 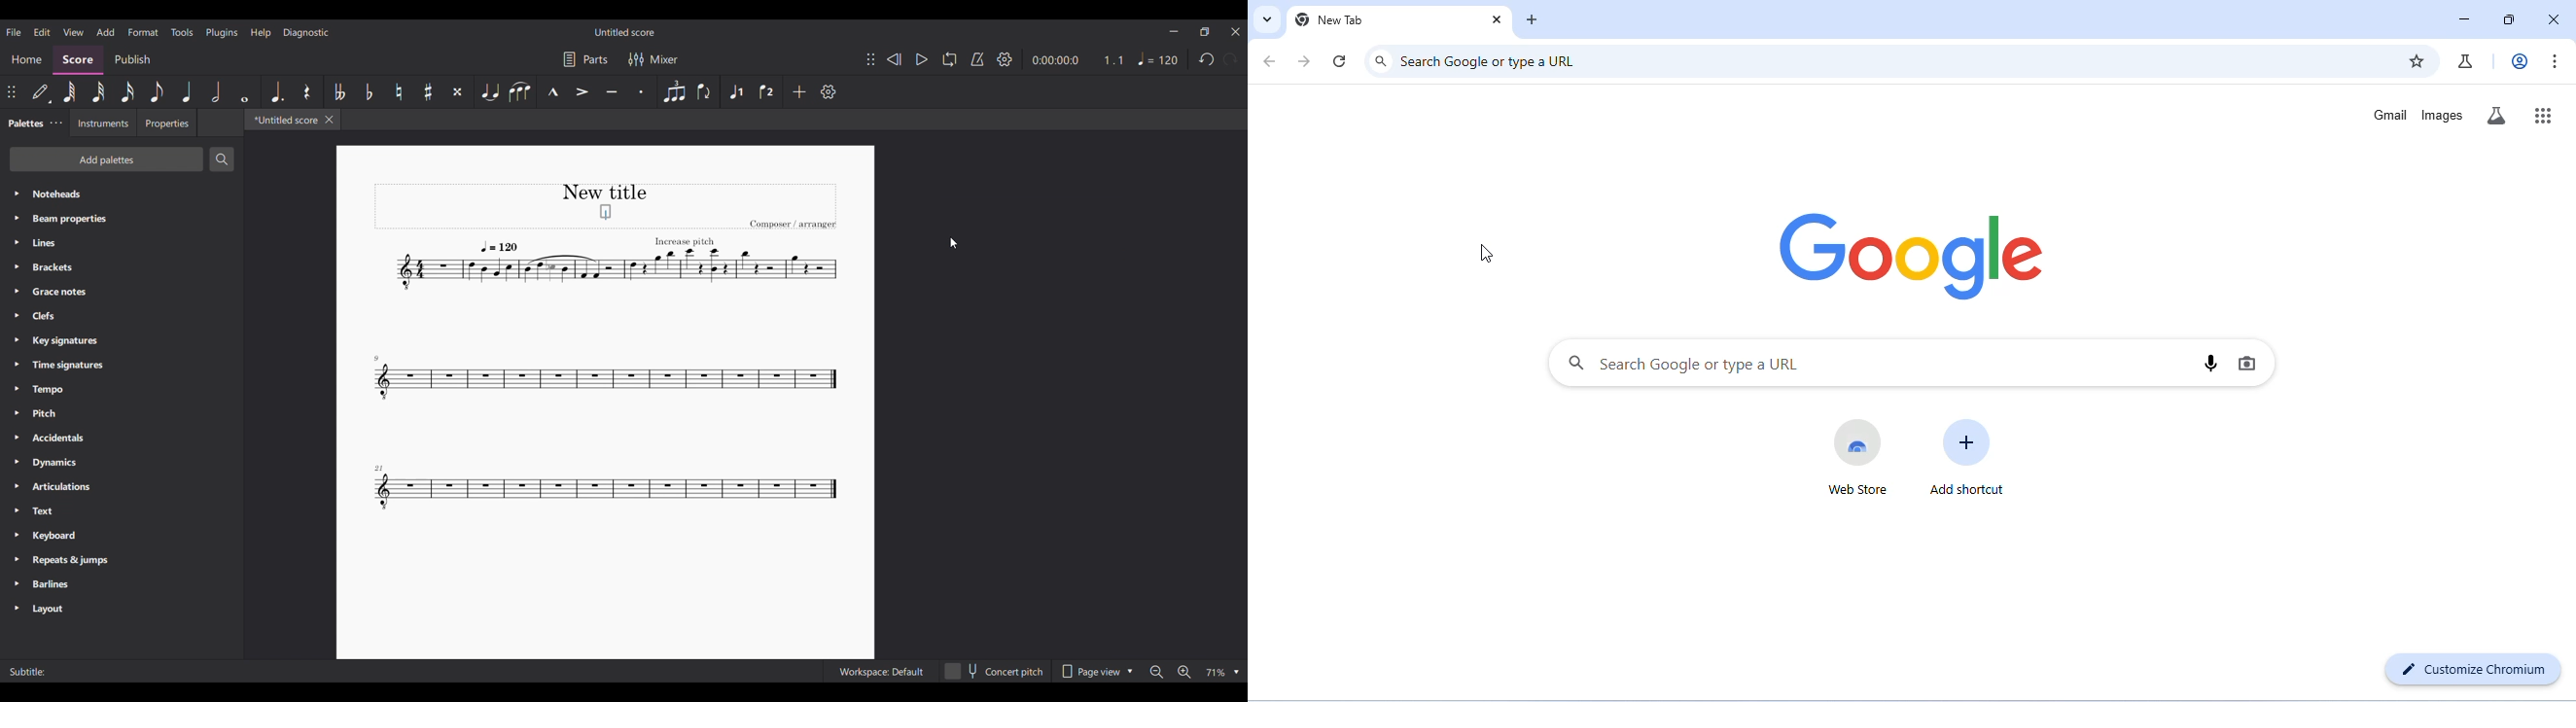 I want to click on Augmentation dot, so click(x=276, y=92).